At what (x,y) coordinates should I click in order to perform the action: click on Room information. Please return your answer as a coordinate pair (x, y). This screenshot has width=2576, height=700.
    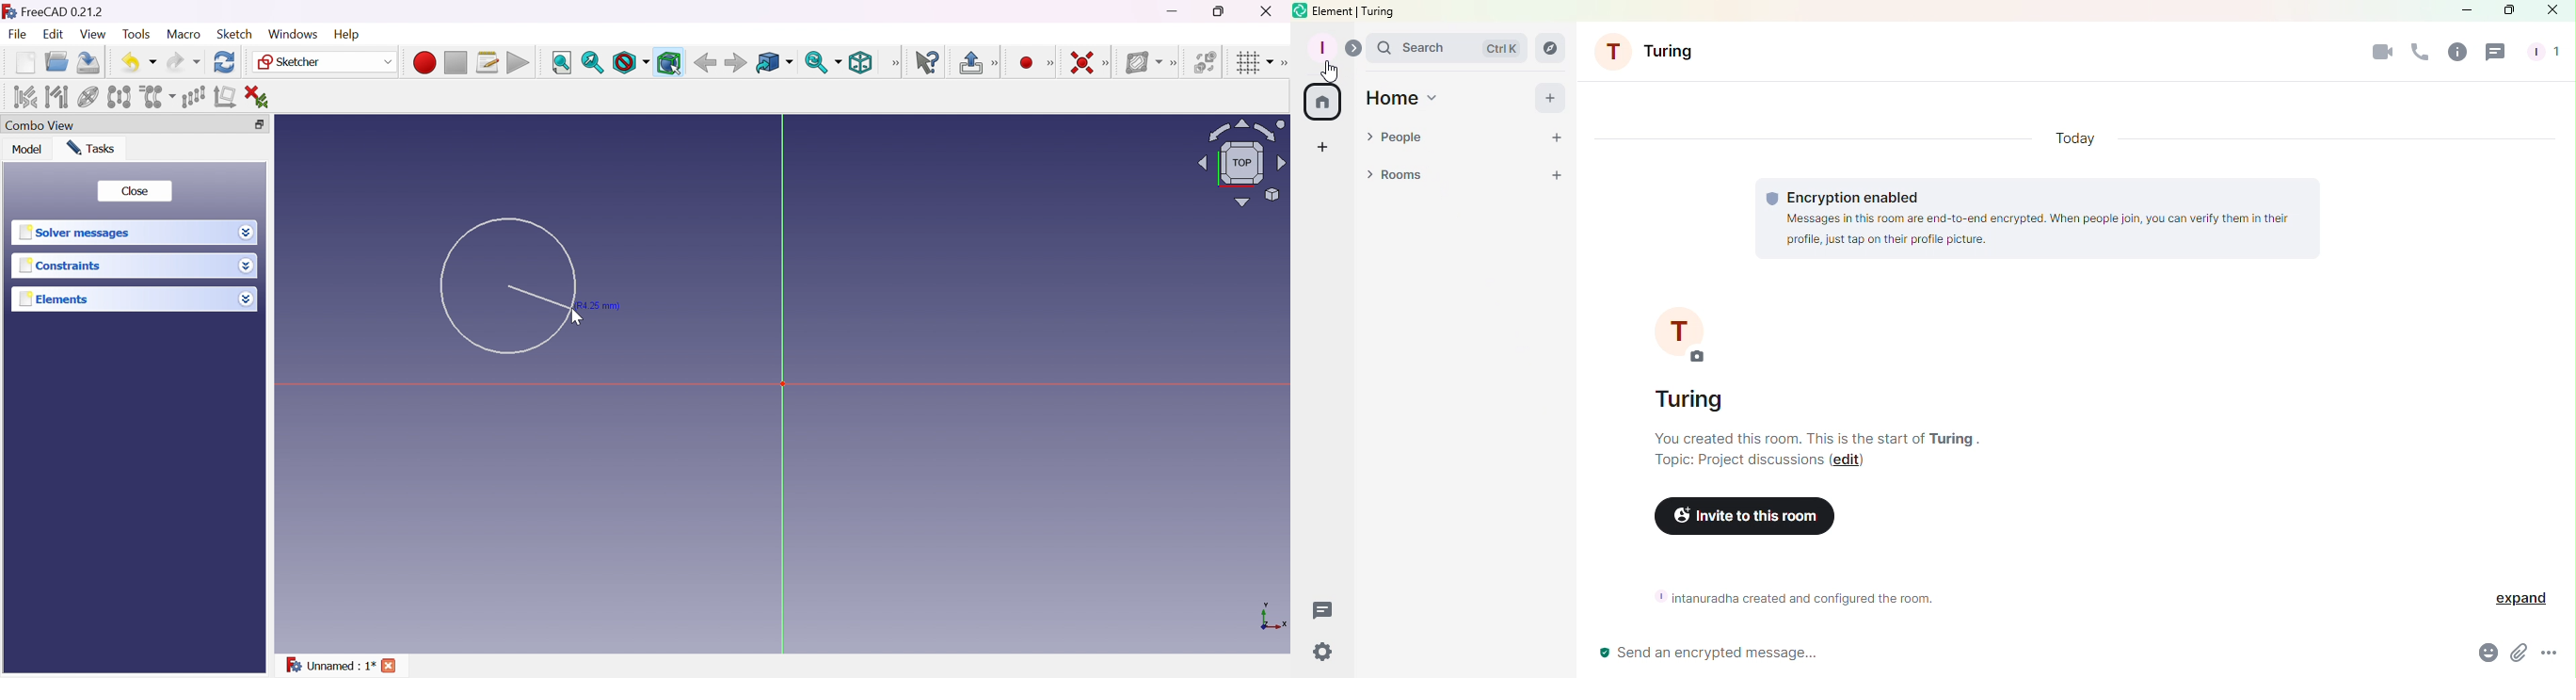
    Looking at the image, I should click on (1805, 598).